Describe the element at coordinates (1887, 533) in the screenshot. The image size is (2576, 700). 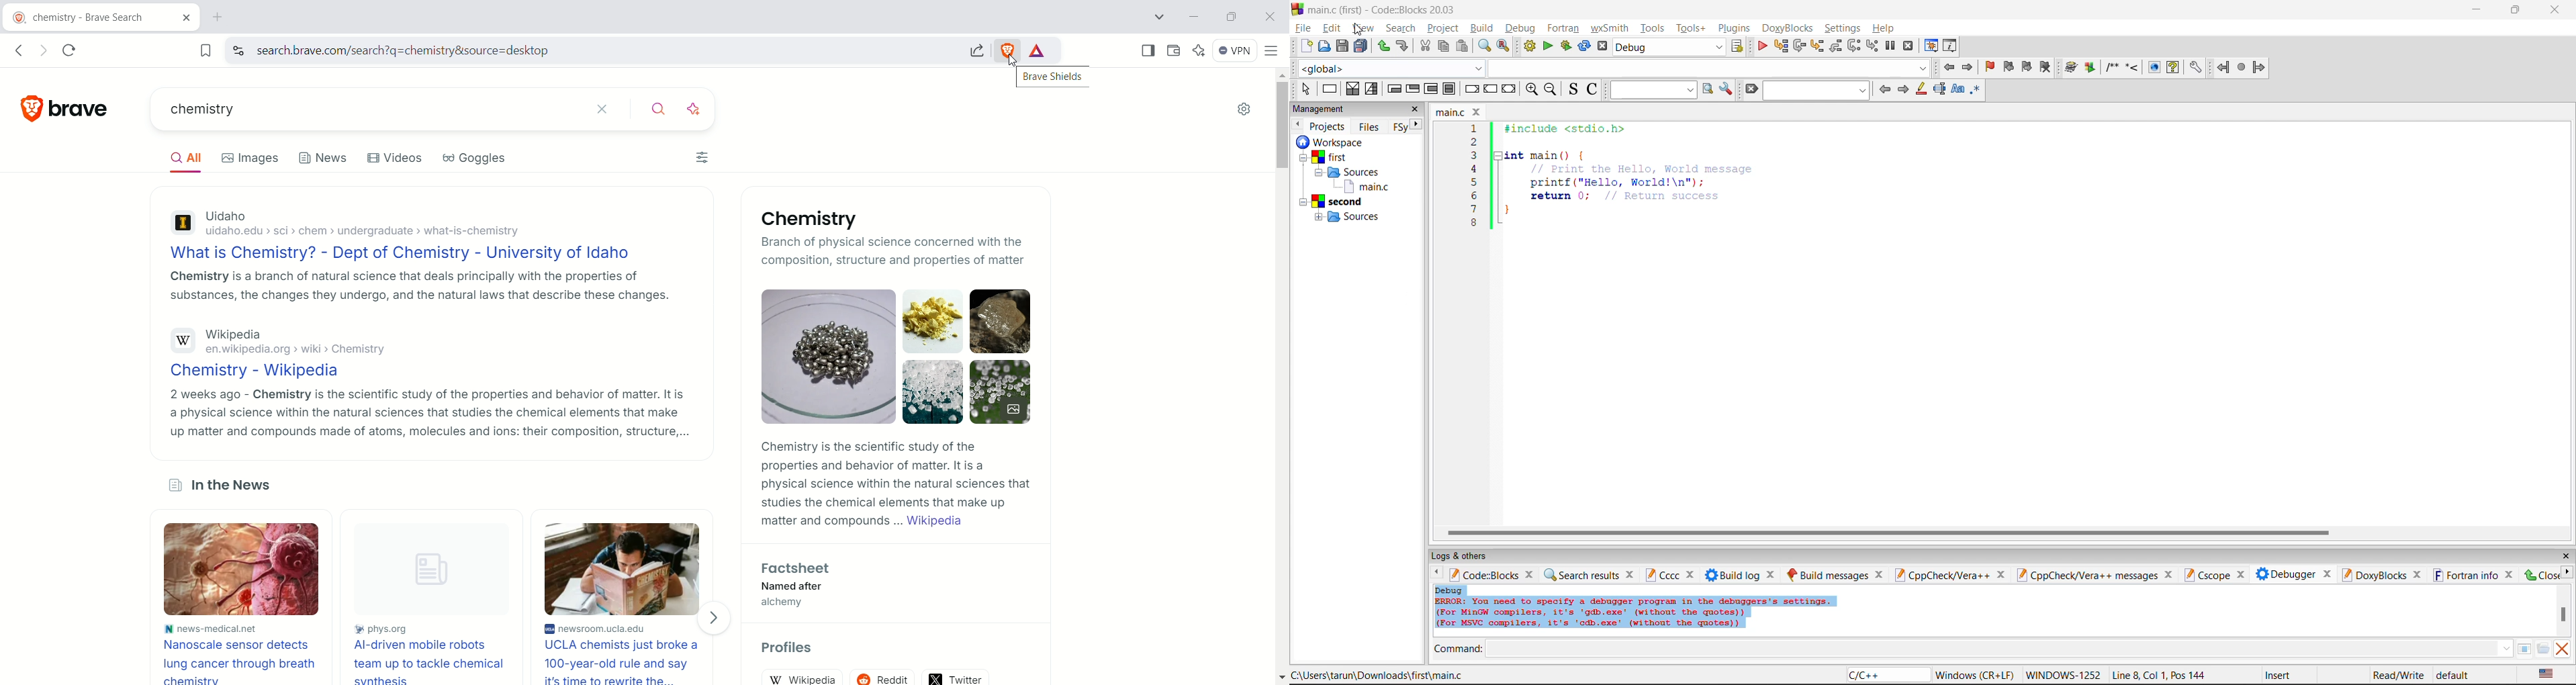
I see `horizontal scroll bar` at that location.